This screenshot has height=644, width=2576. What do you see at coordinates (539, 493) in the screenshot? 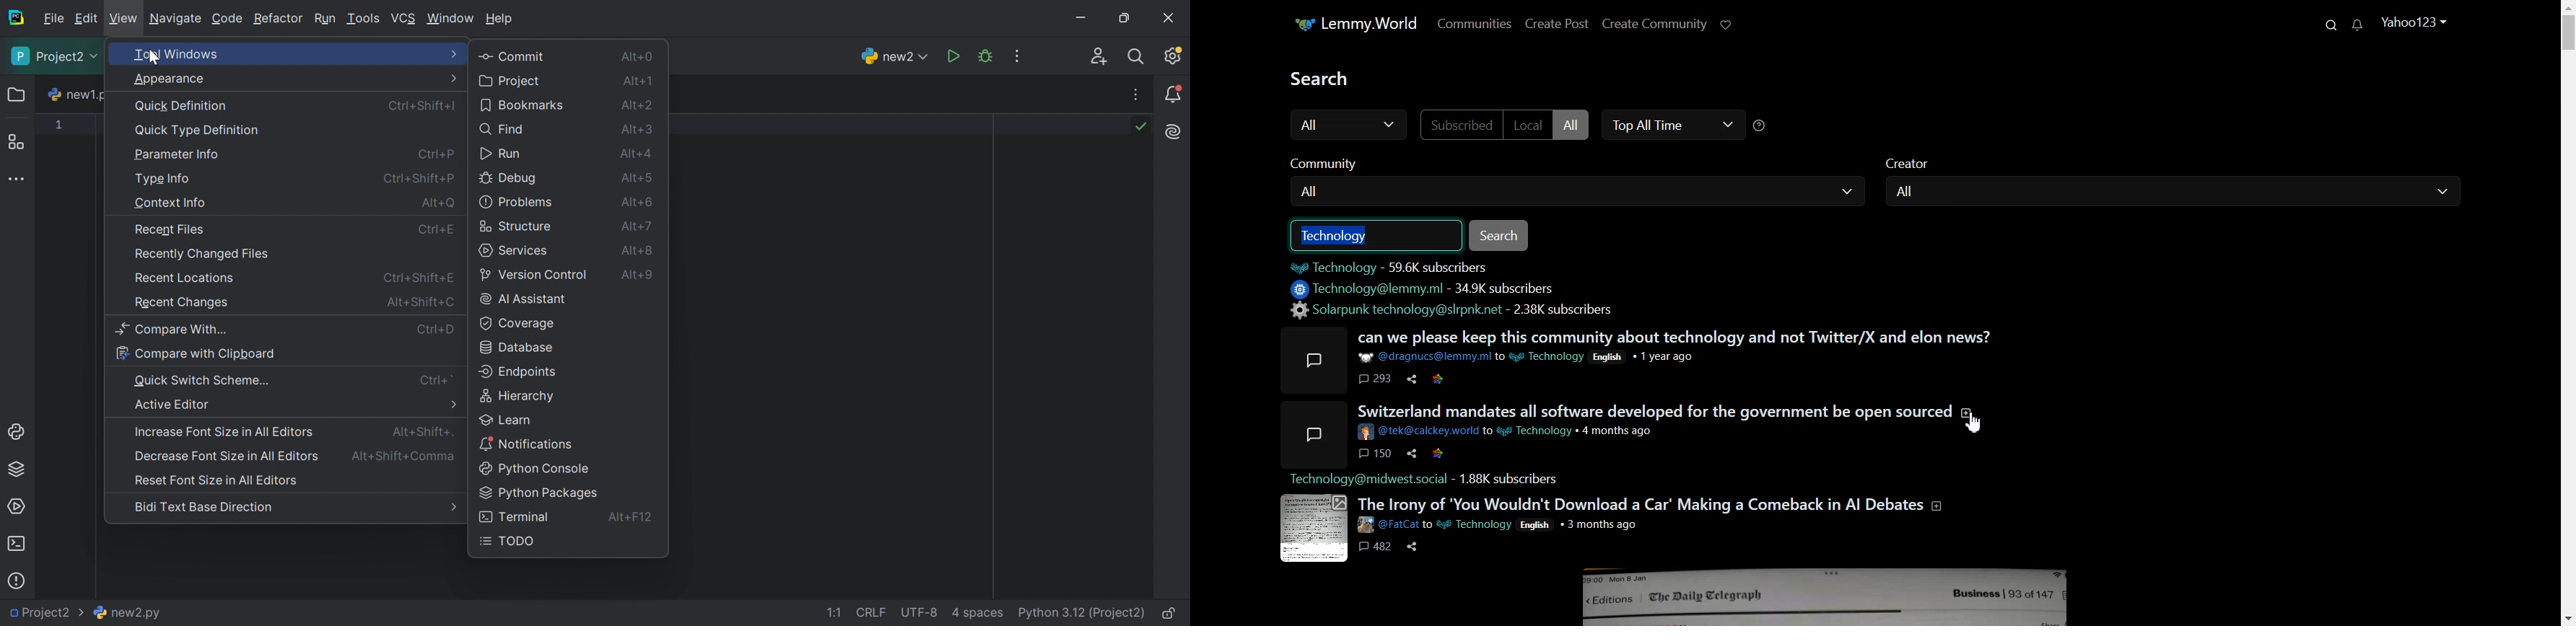
I see `Python packages` at bounding box center [539, 493].